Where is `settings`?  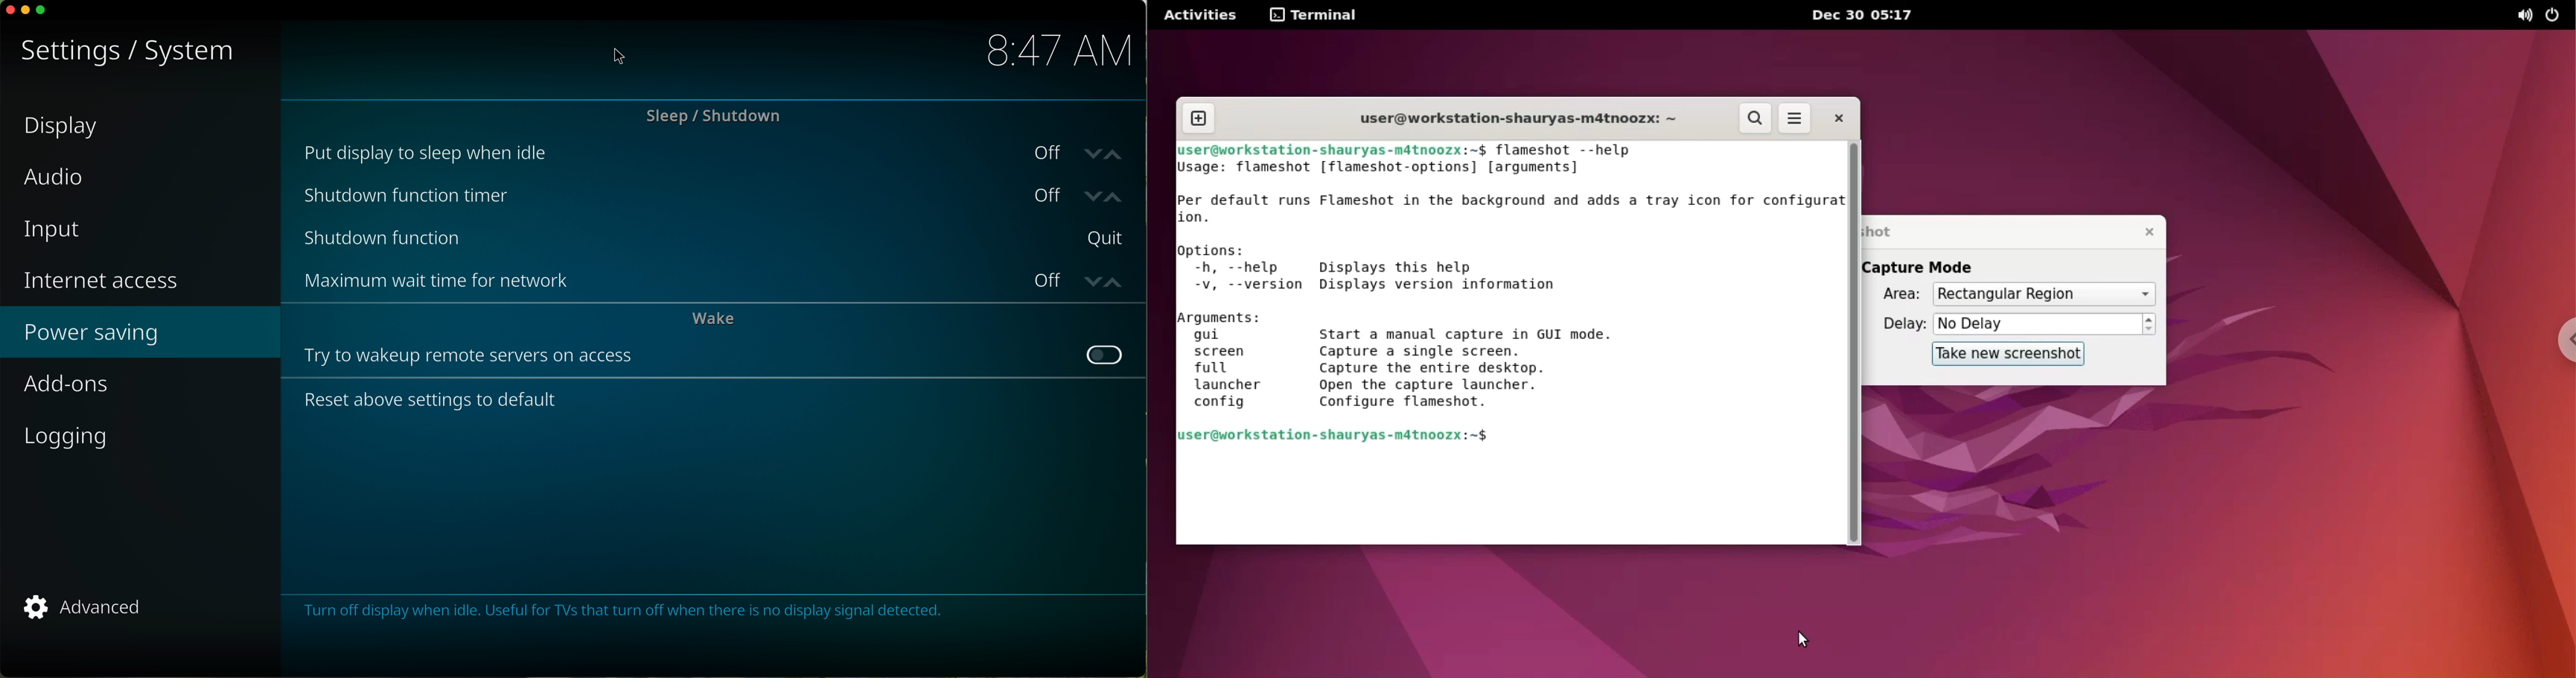 settings is located at coordinates (76, 52).